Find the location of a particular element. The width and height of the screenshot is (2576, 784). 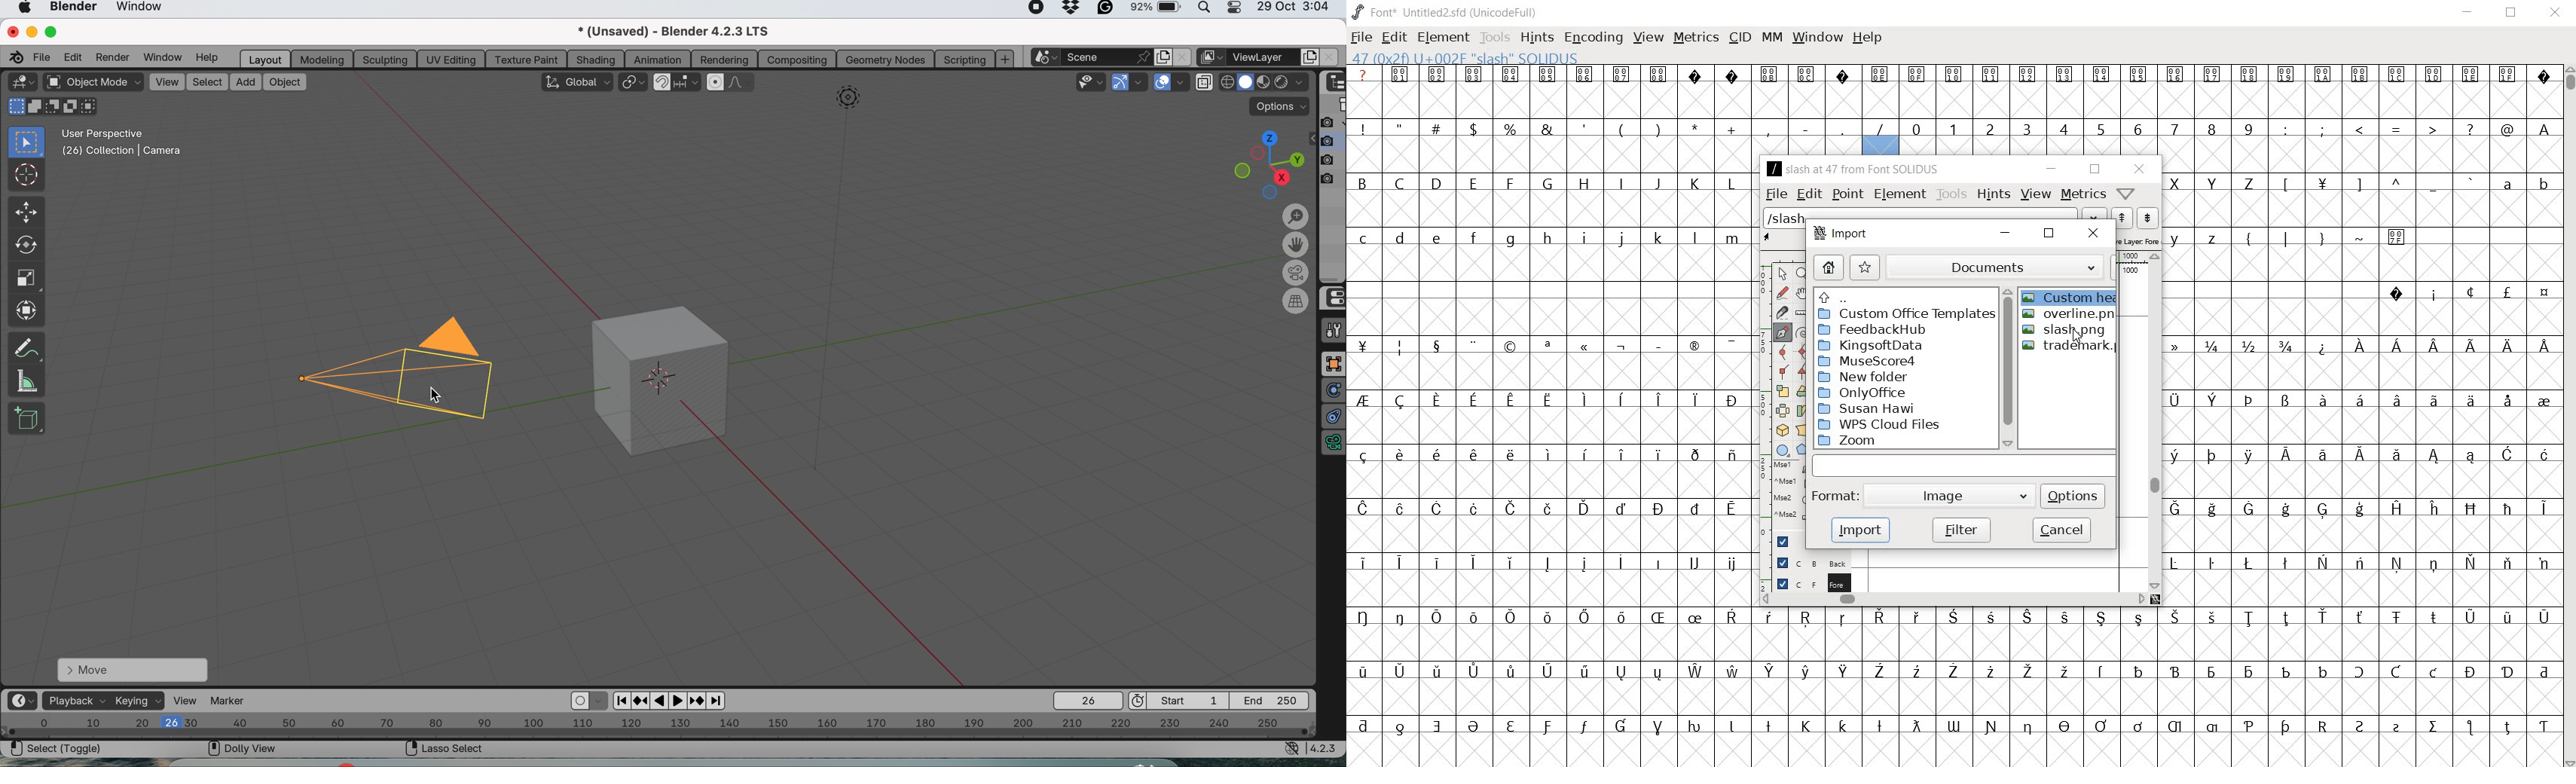

foreground is located at coordinates (1806, 582).